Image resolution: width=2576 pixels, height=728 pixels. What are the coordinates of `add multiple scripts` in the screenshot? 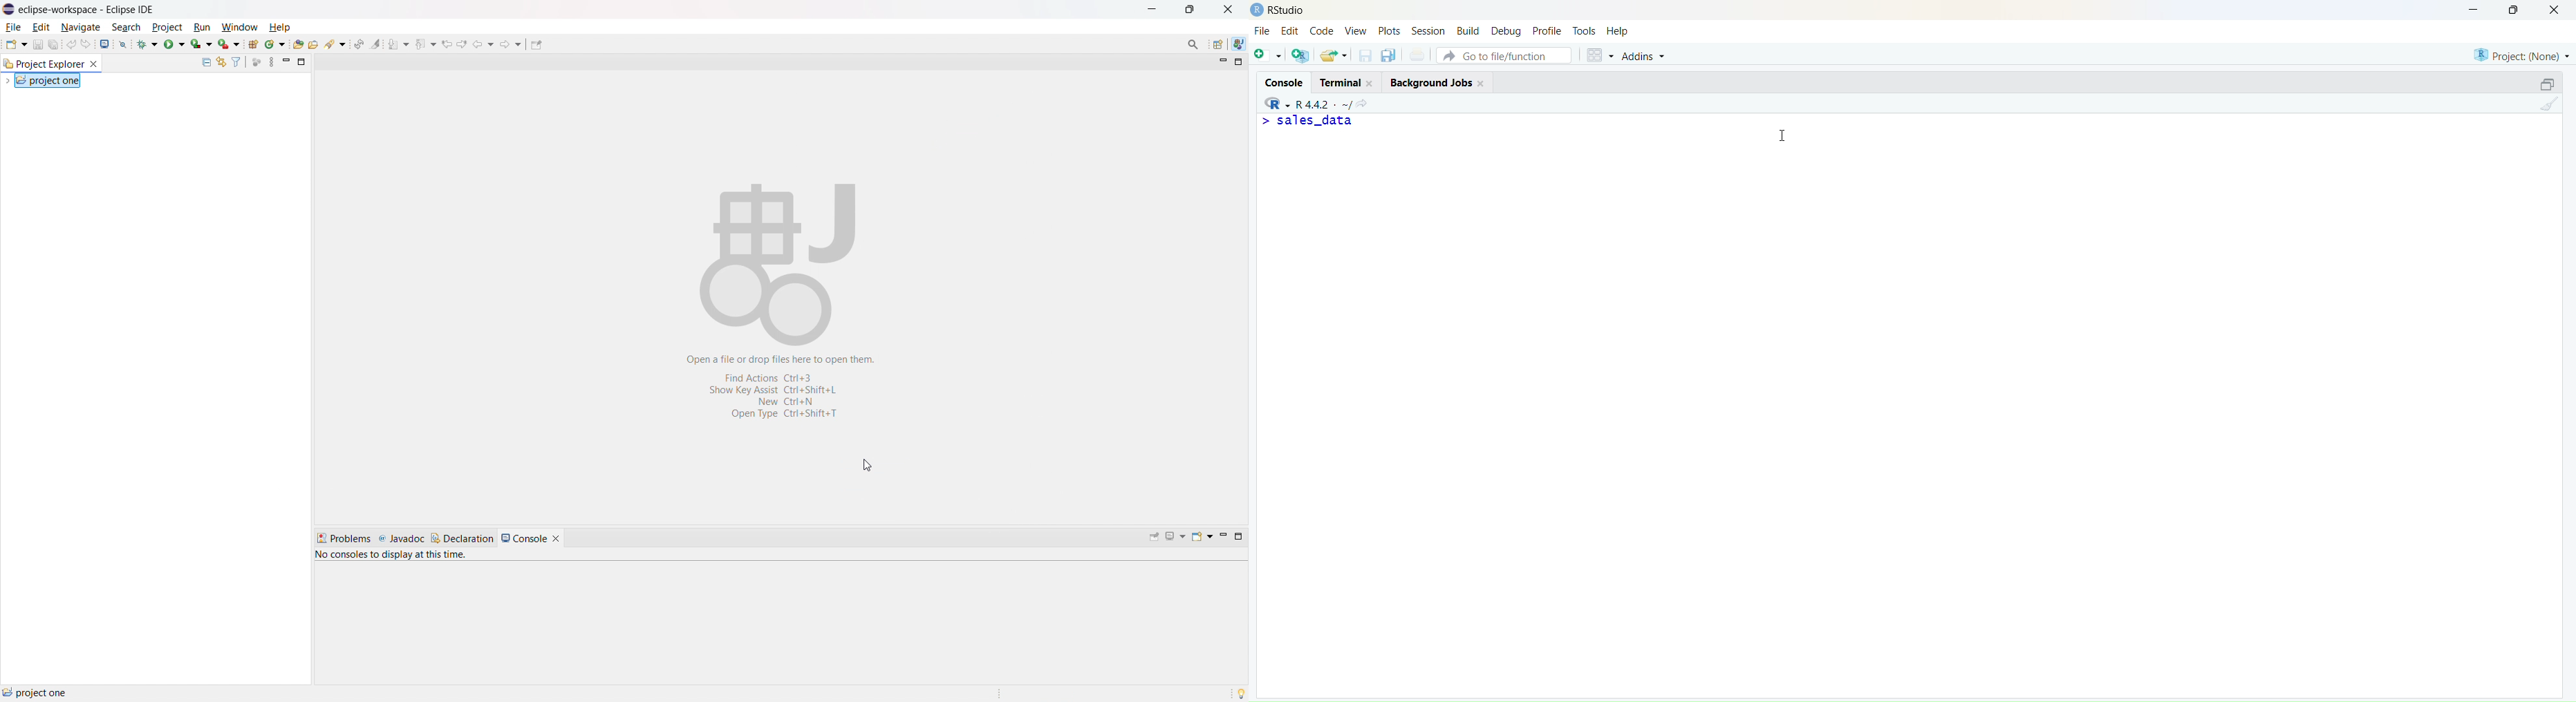 It's located at (1301, 57).